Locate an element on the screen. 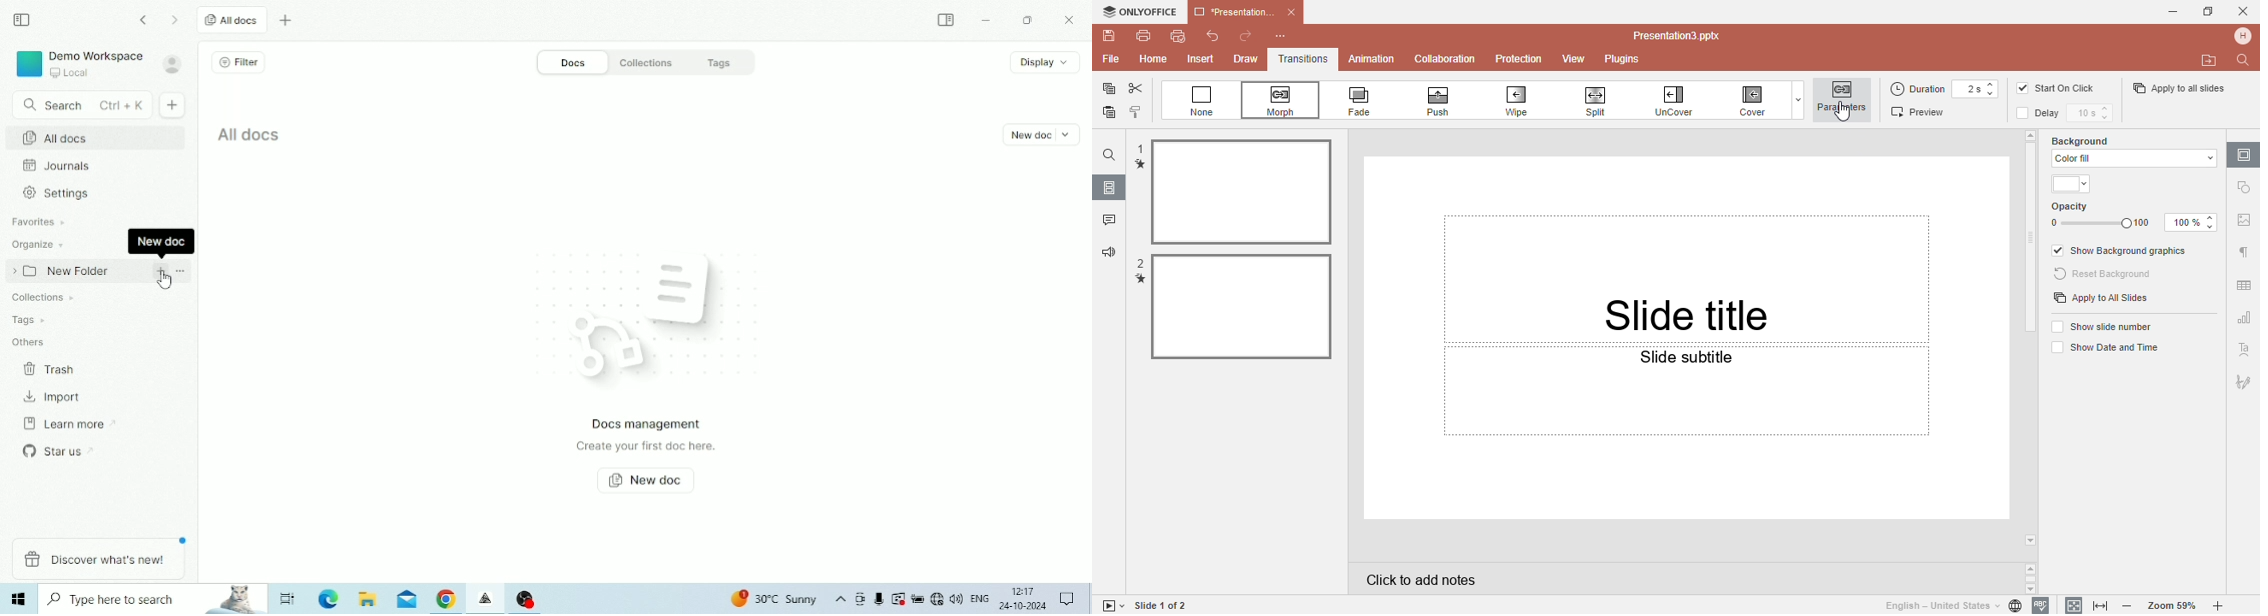  Slide settings is located at coordinates (2244, 154).